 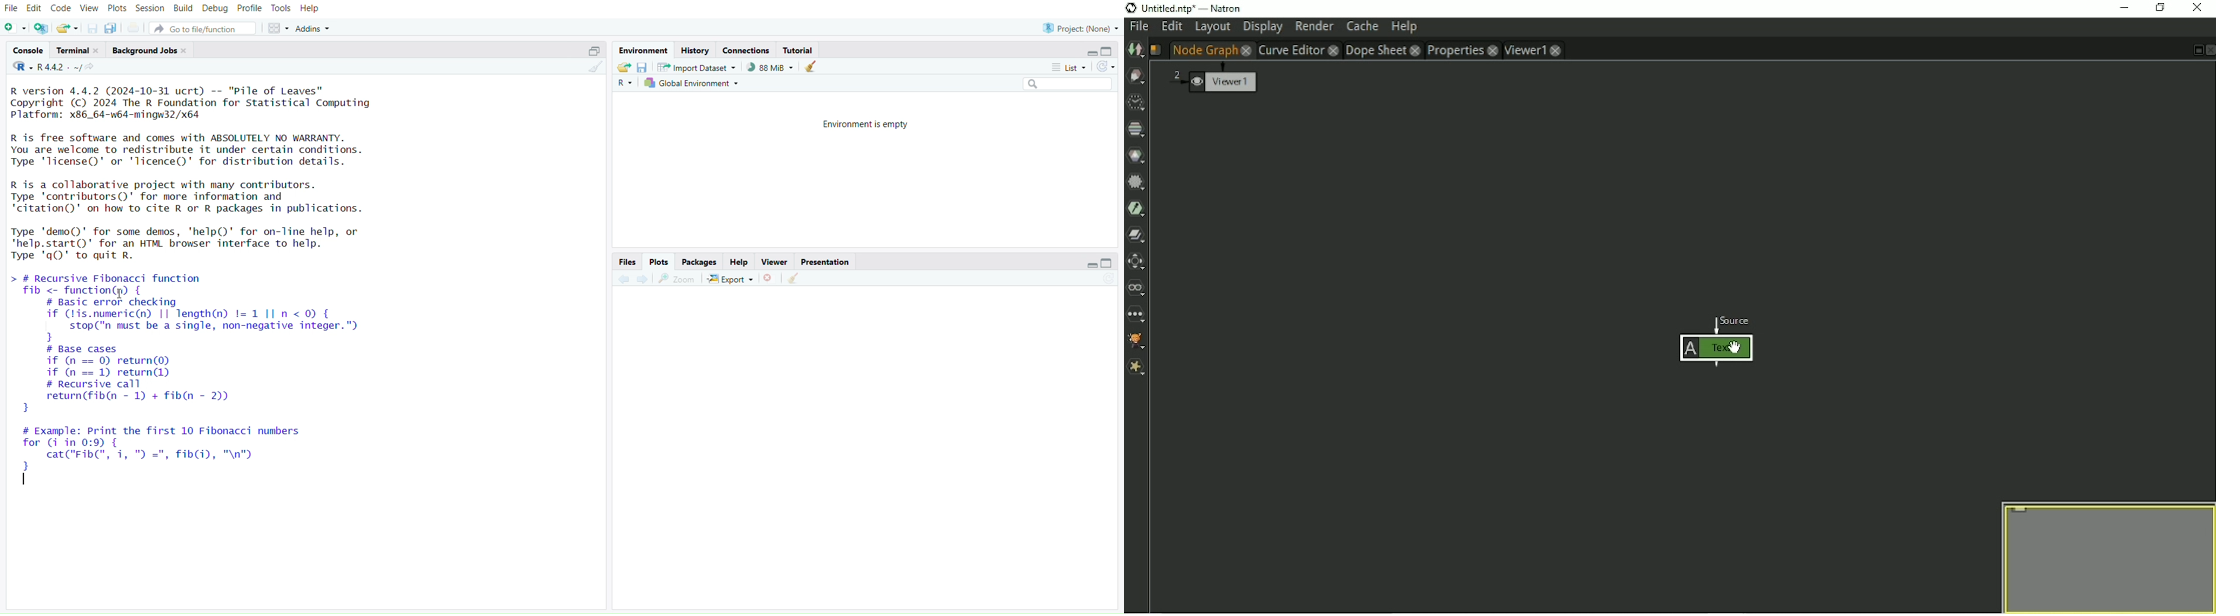 What do you see at coordinates (740, 262) in the screenshot?
I see `help` at bounding box center [740, 262].